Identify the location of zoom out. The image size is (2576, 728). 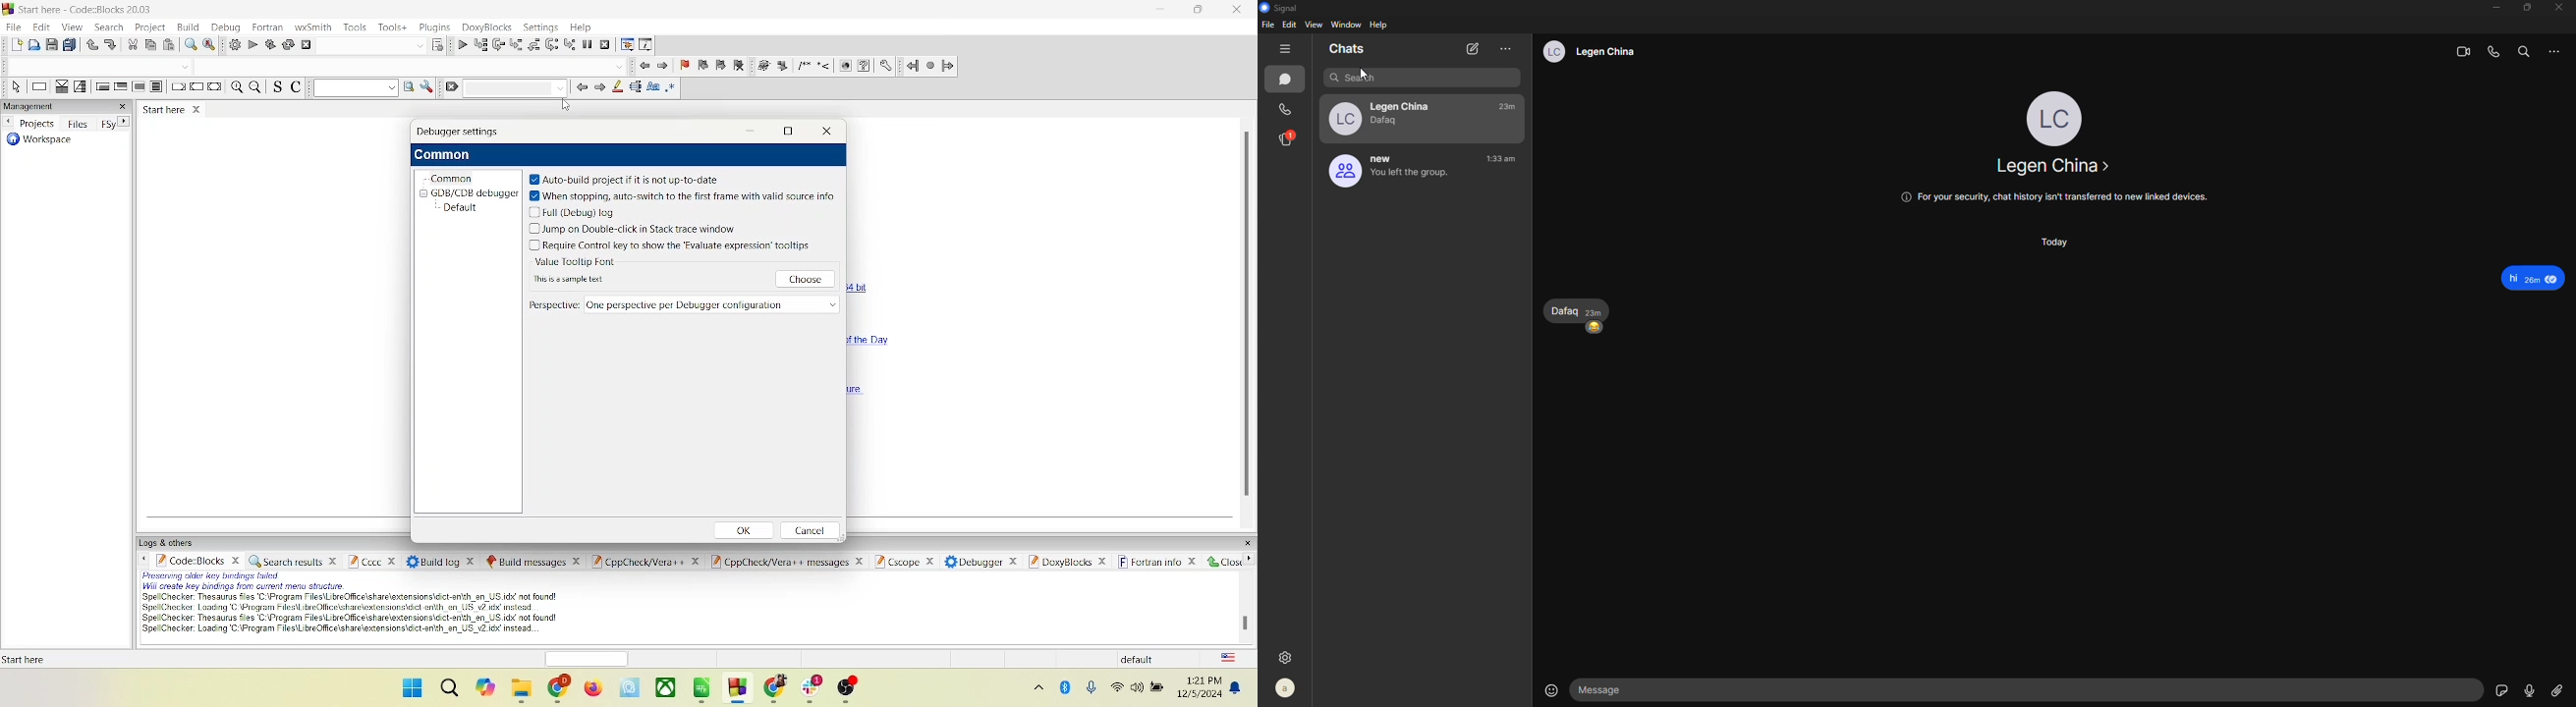
(255, 86).